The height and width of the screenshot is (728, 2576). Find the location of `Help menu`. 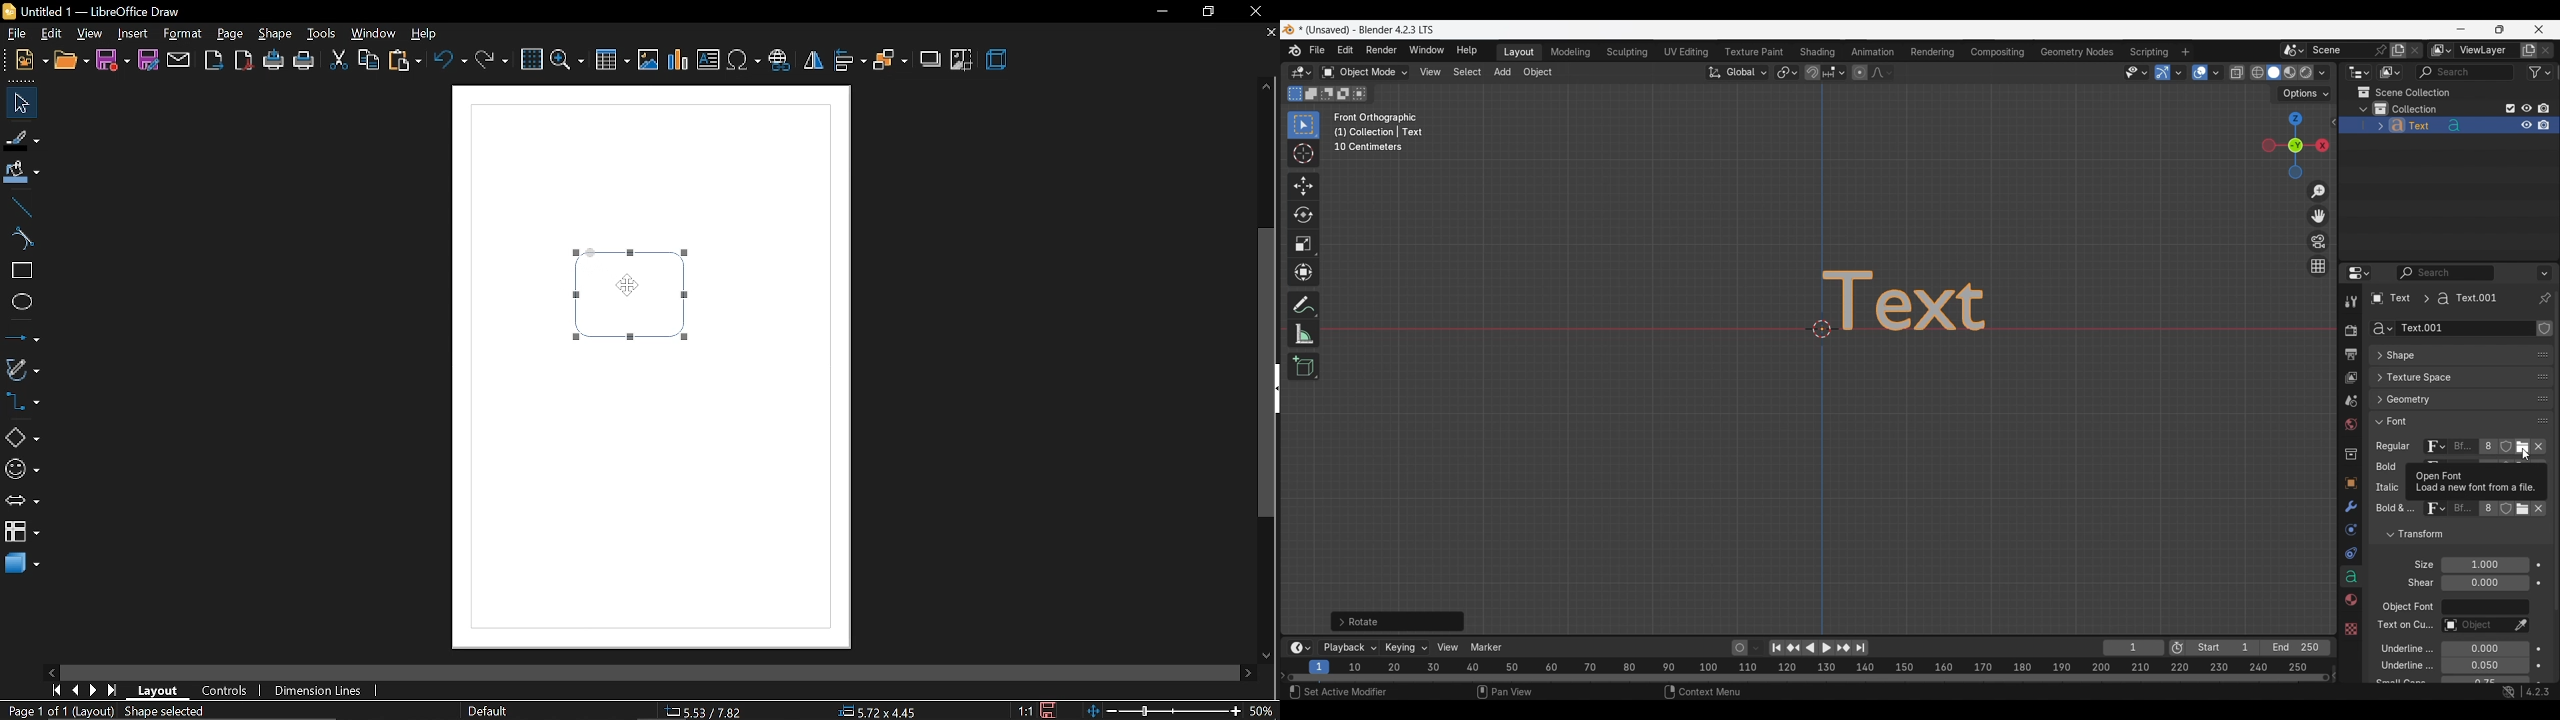

Help menu is located at coordinates (1465, 51).